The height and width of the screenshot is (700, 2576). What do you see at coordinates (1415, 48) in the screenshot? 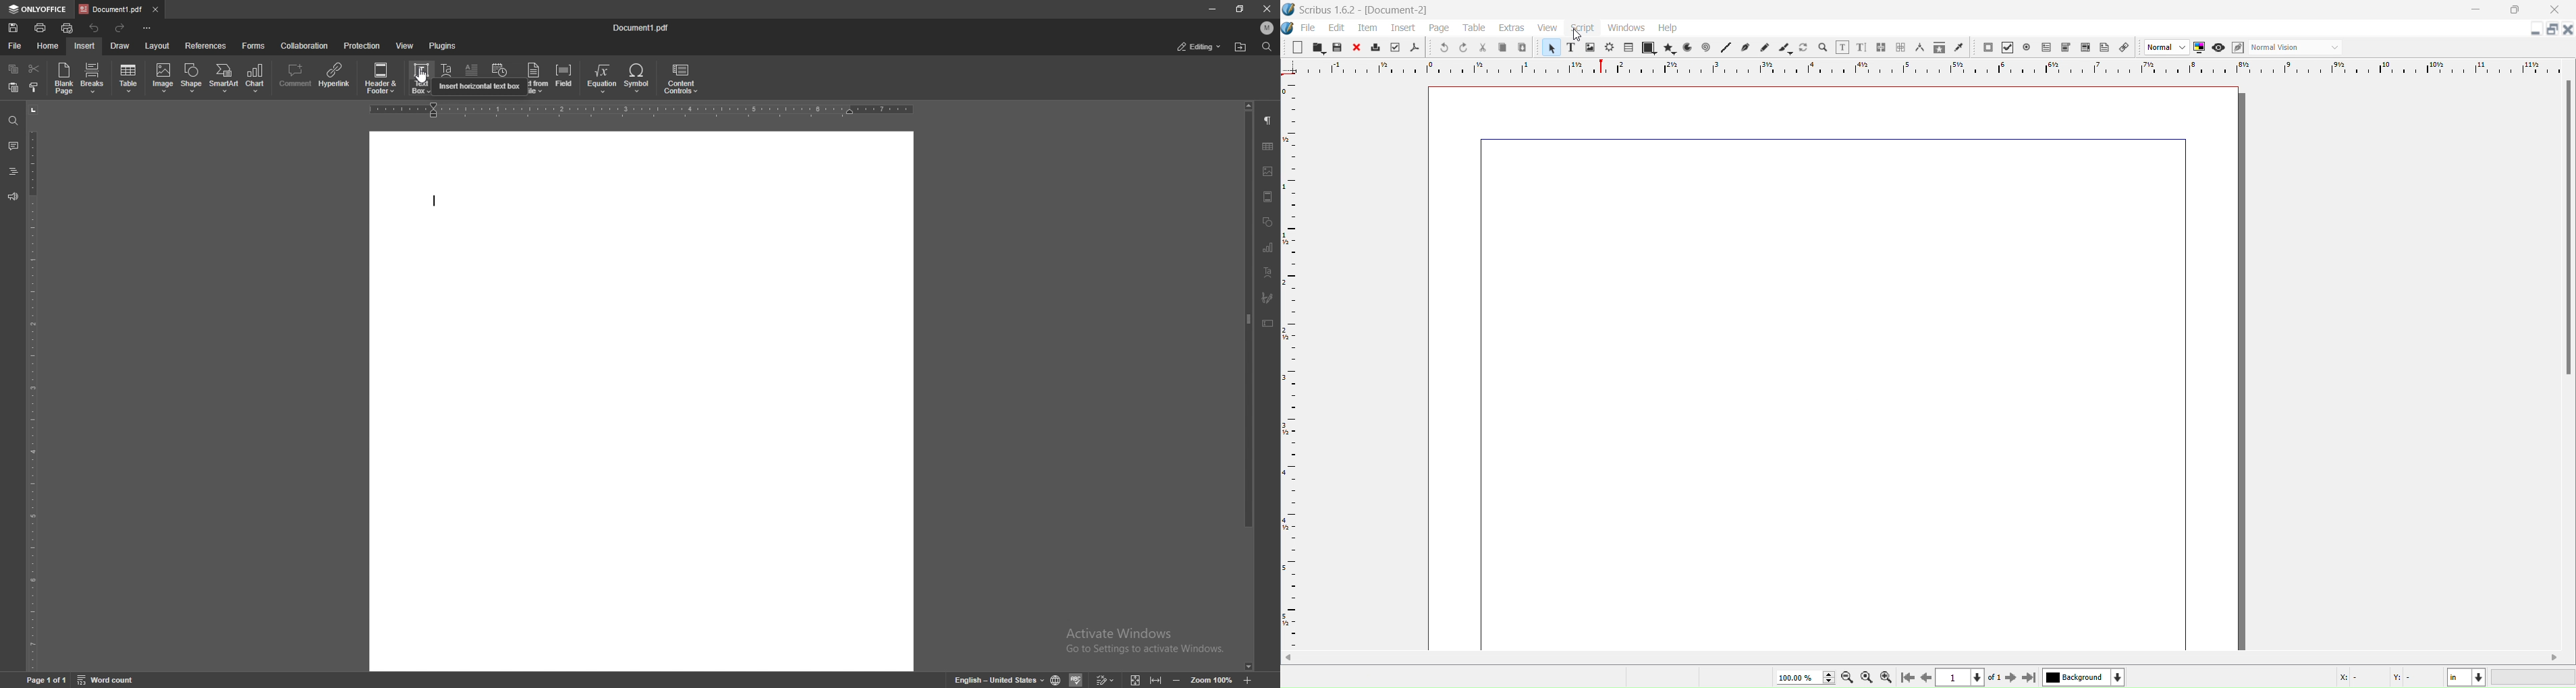
I see `Save as PDF` at bounding box center [1415, 48].